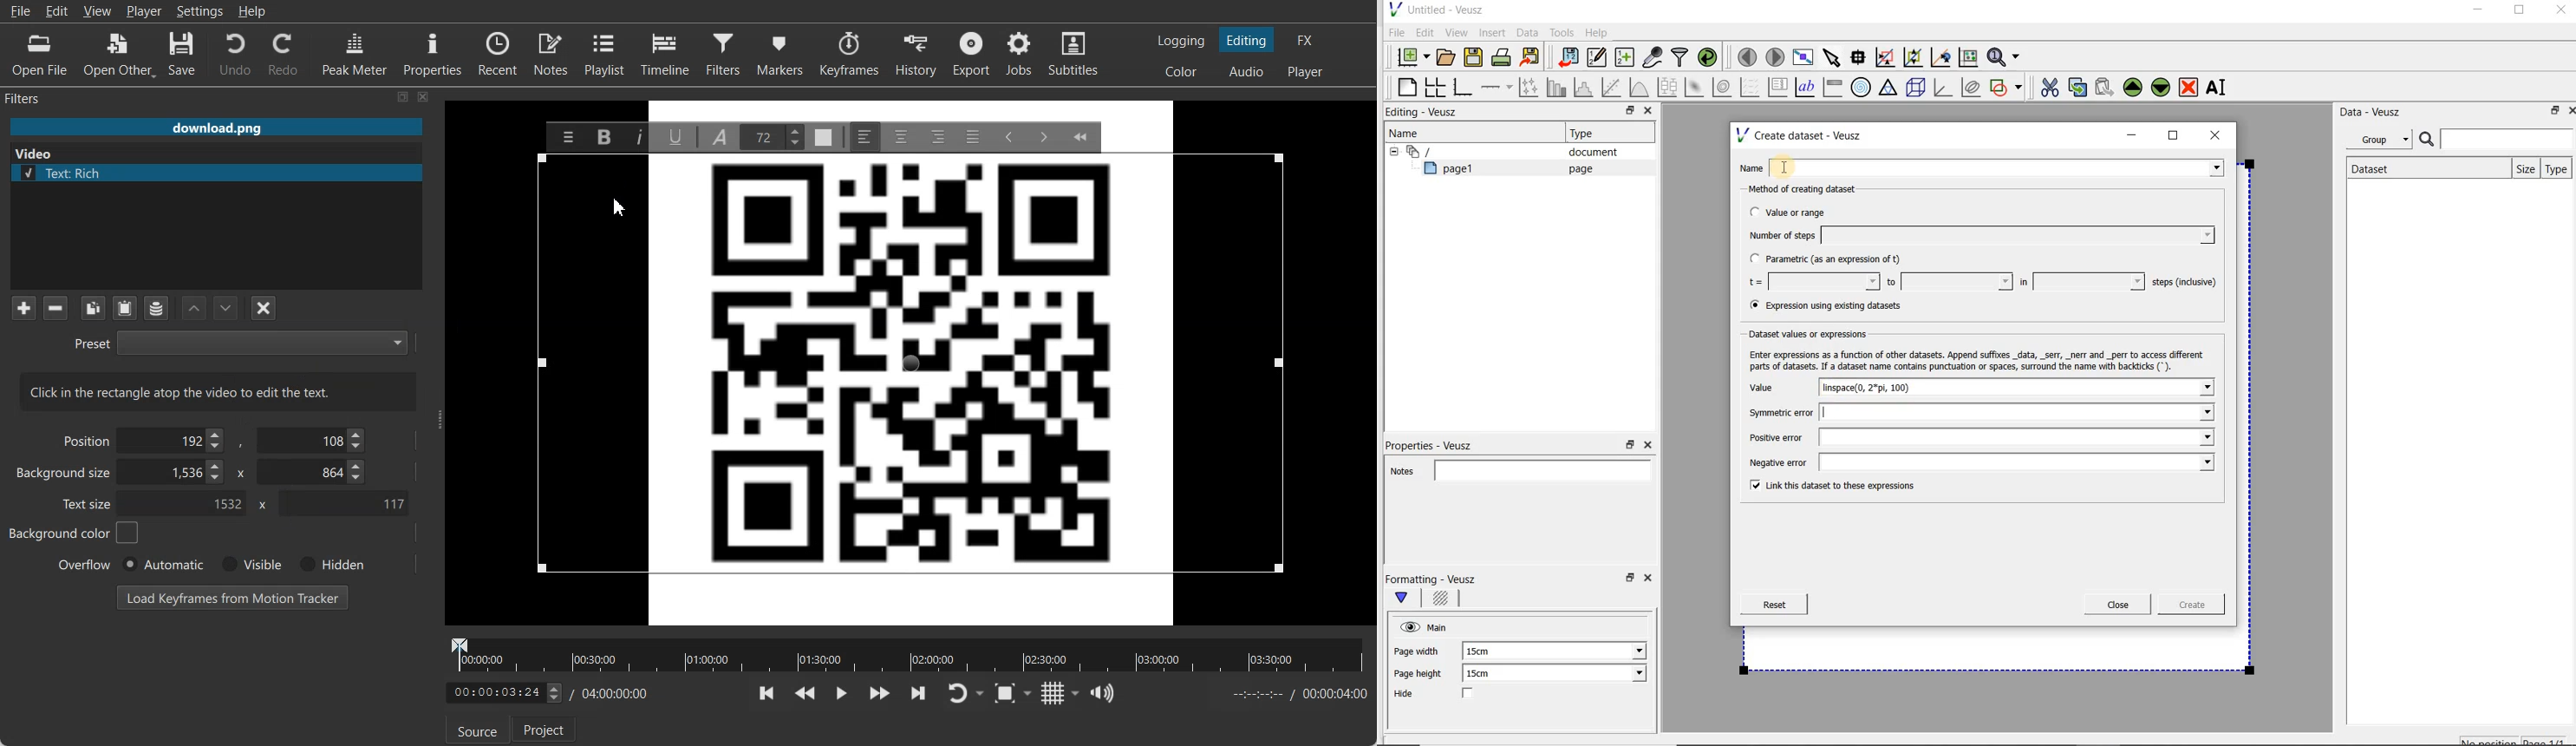  Describe the element at coordinates (329, 564) in the screenshot. I see `Hidden` at that location.